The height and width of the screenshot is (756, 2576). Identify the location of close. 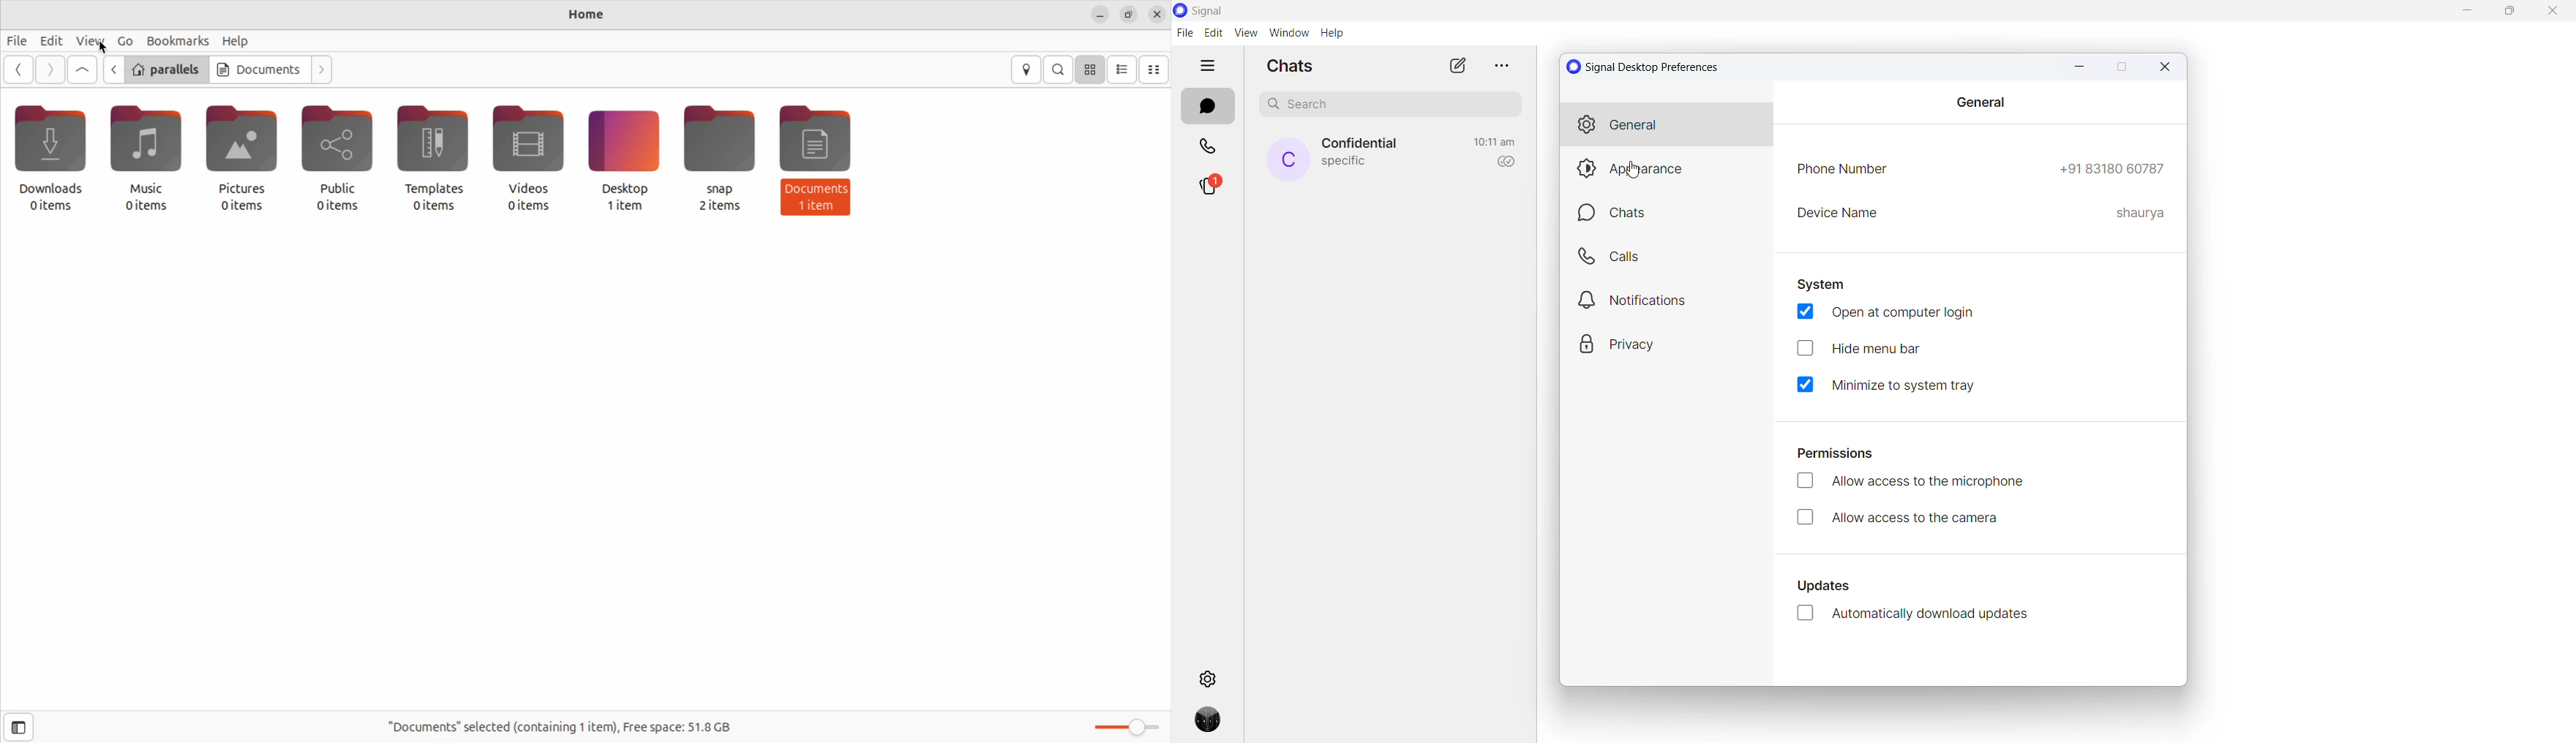
(2552, 13).